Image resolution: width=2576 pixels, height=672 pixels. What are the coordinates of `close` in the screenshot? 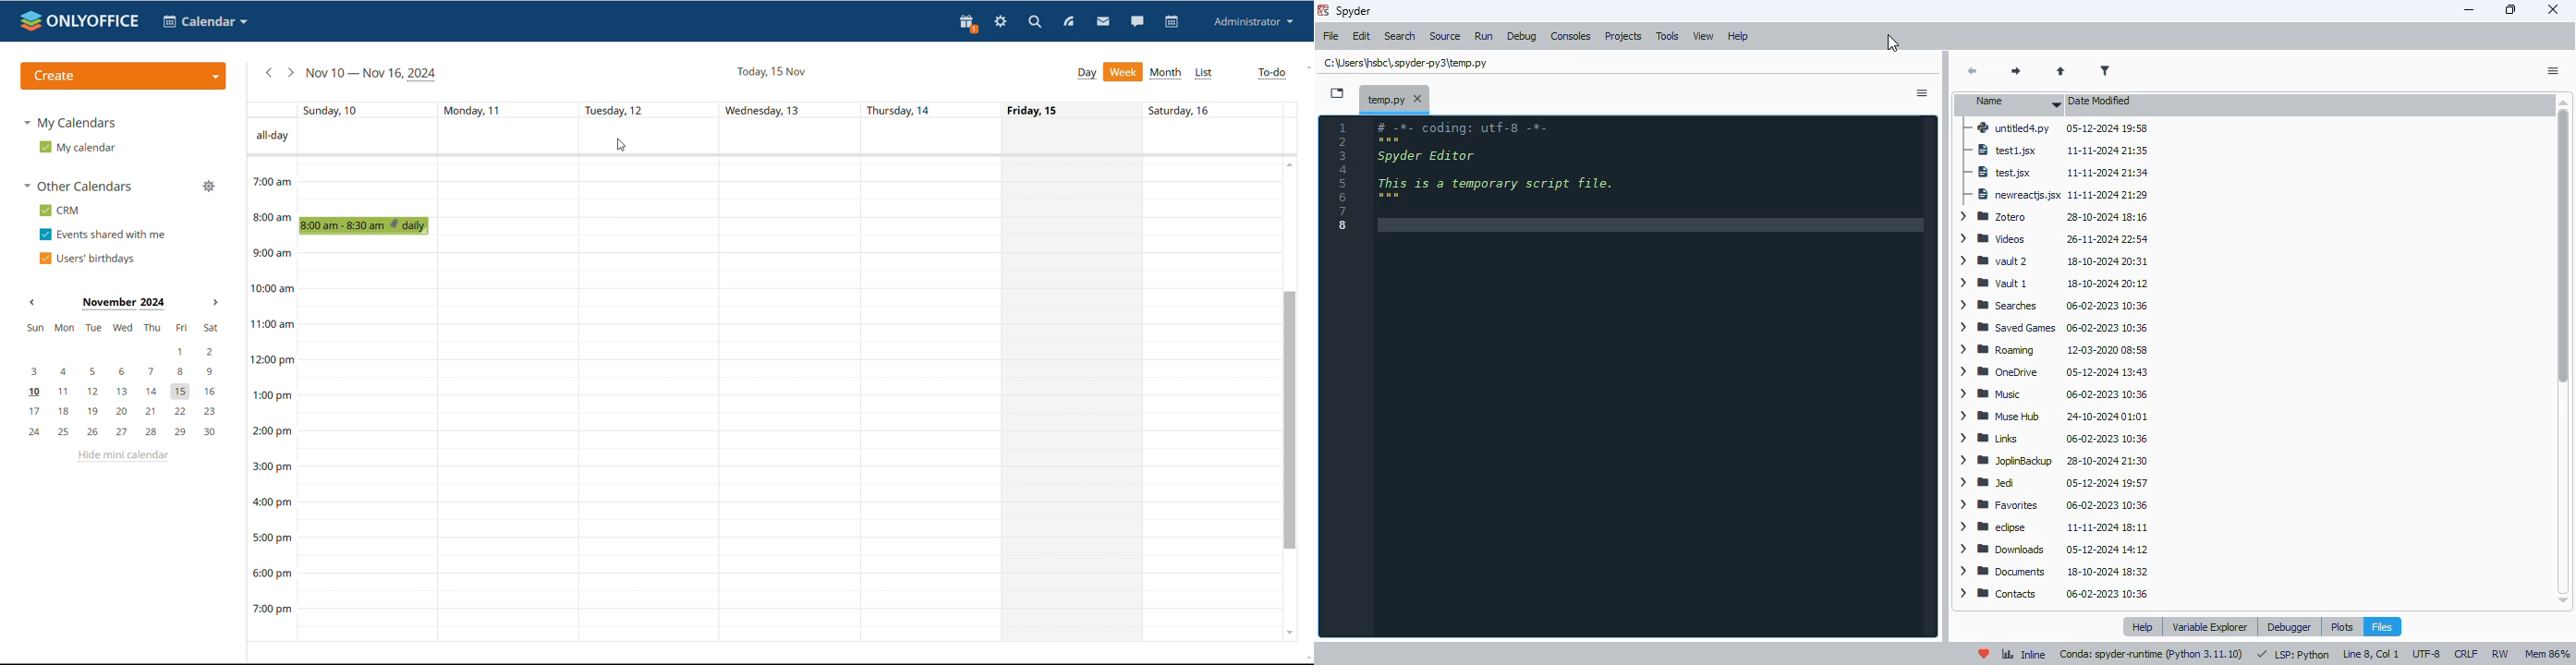 It's located at (2554, 8).